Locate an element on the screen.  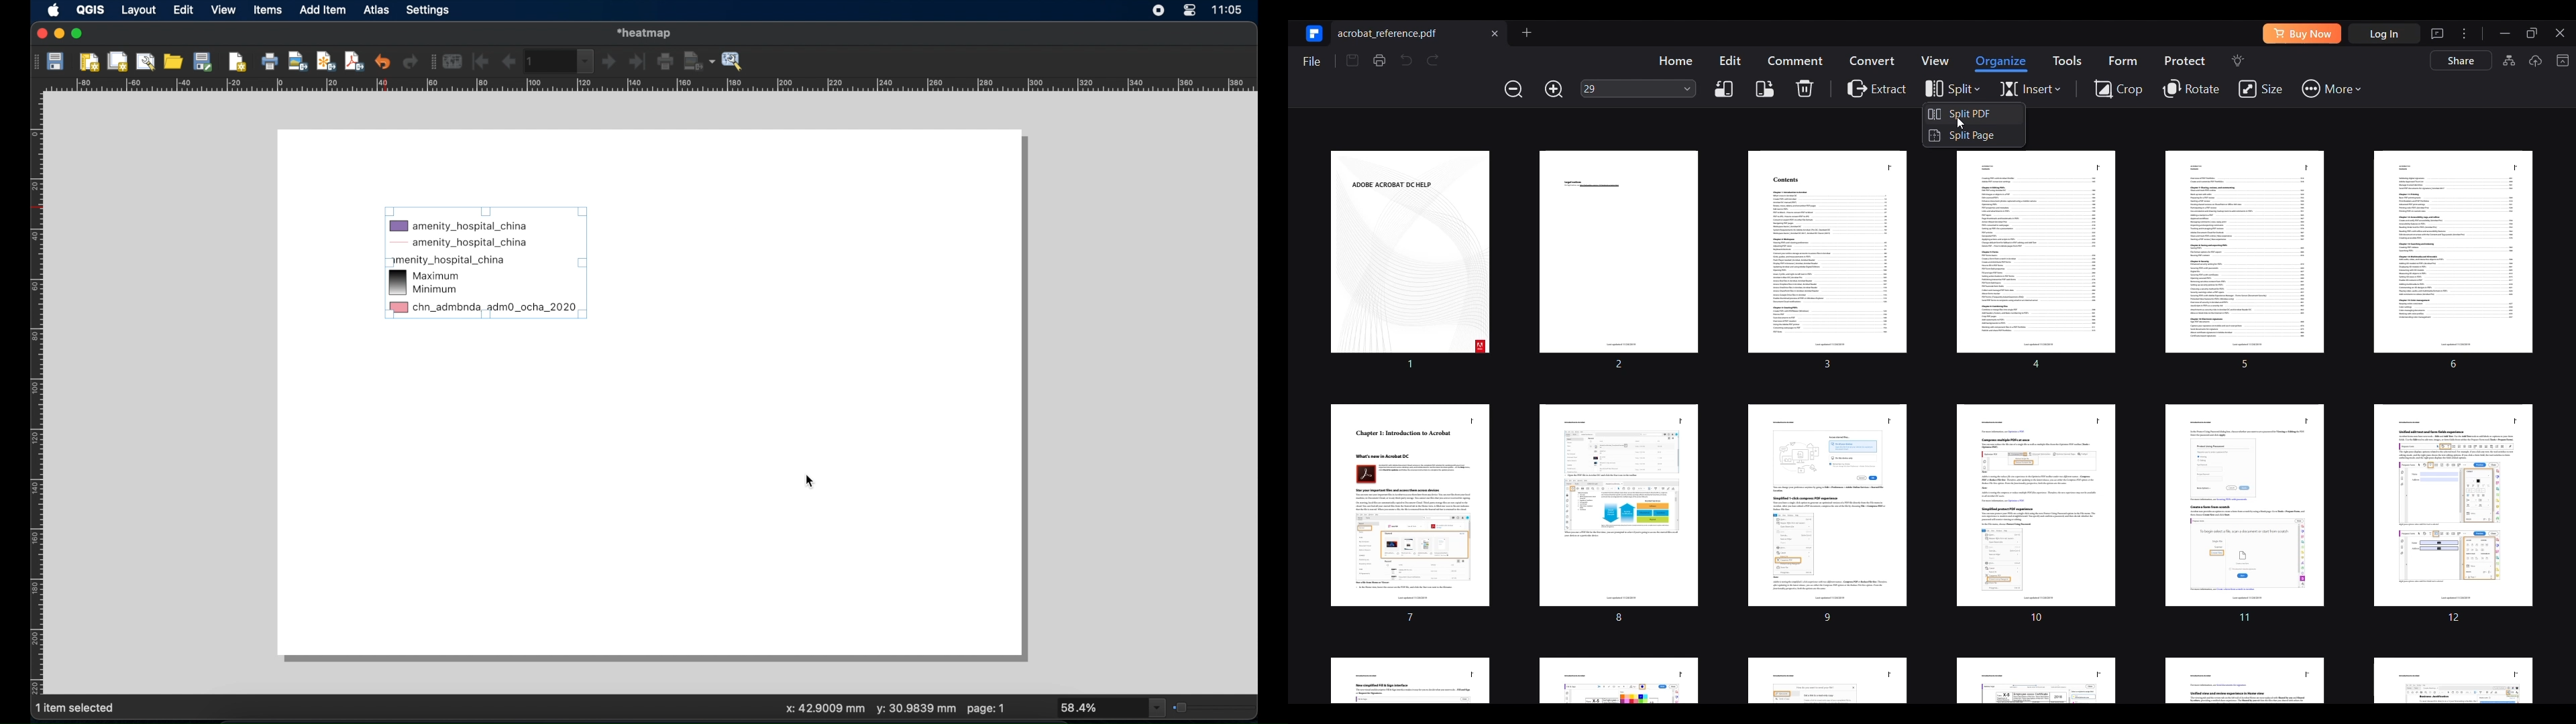
export as svg is located at coordinates (326, 61).